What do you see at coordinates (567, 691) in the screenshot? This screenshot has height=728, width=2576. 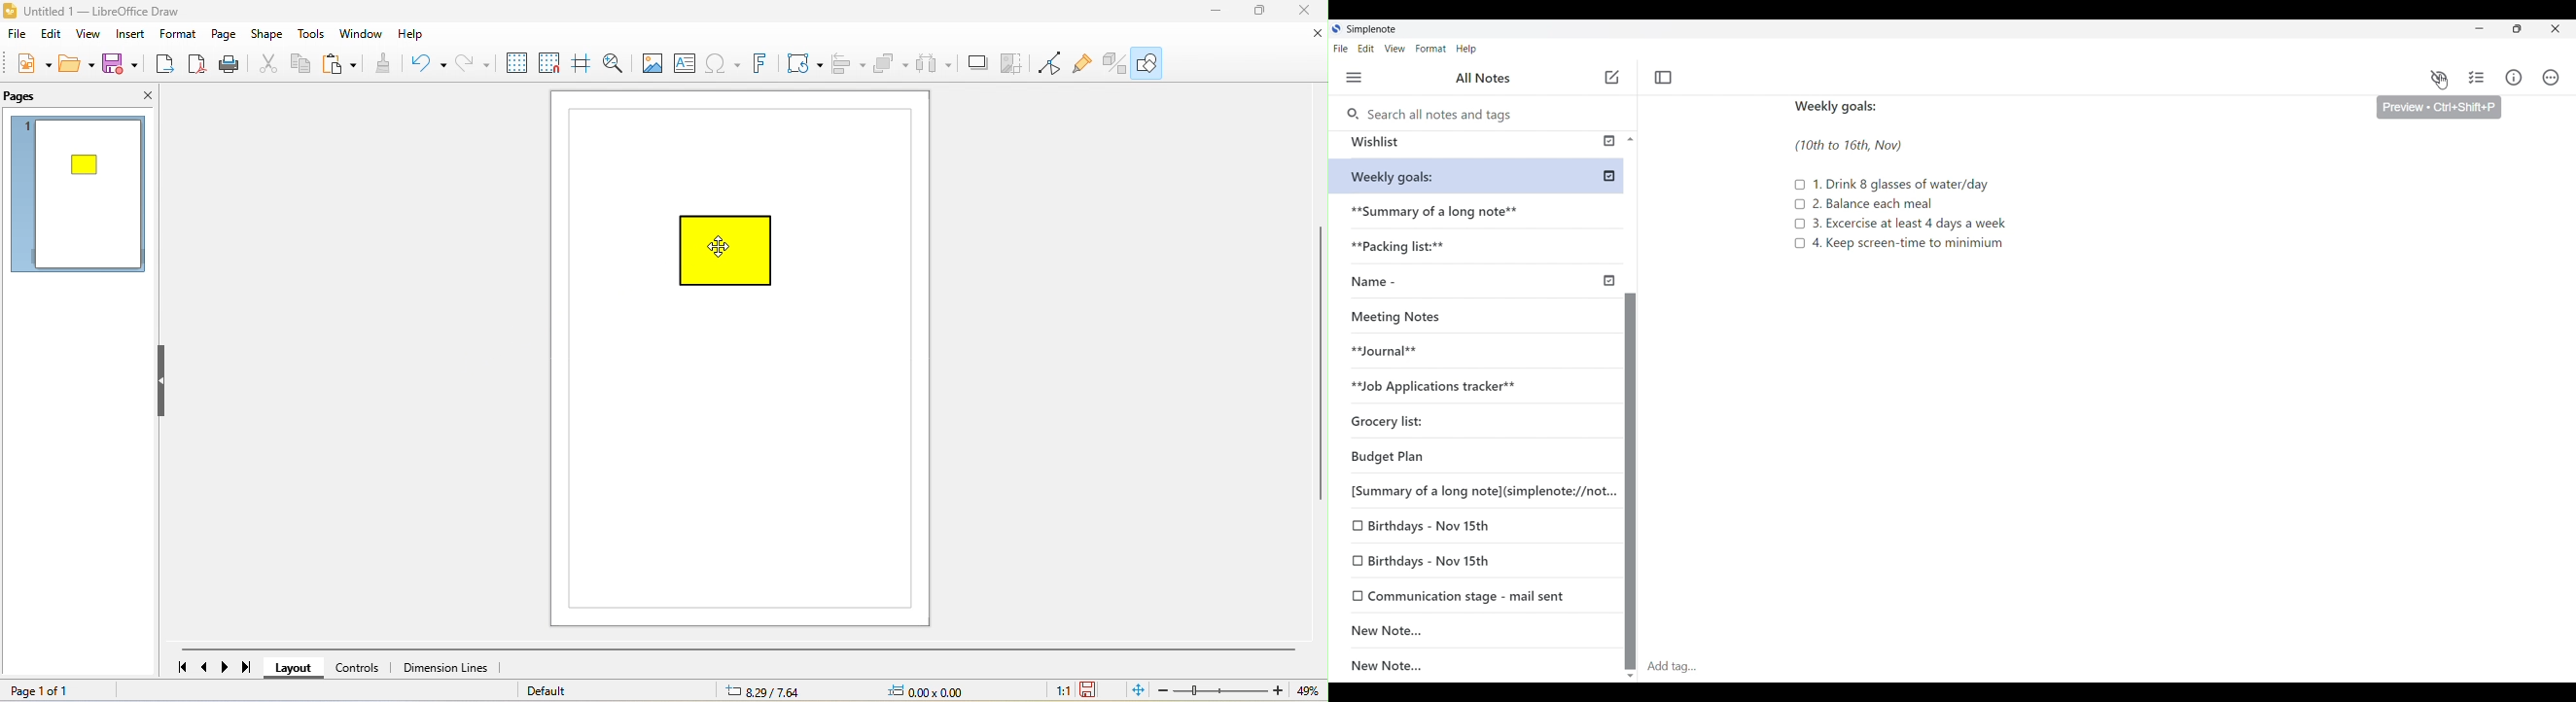 I see `default` at bounding box center [567, 691].